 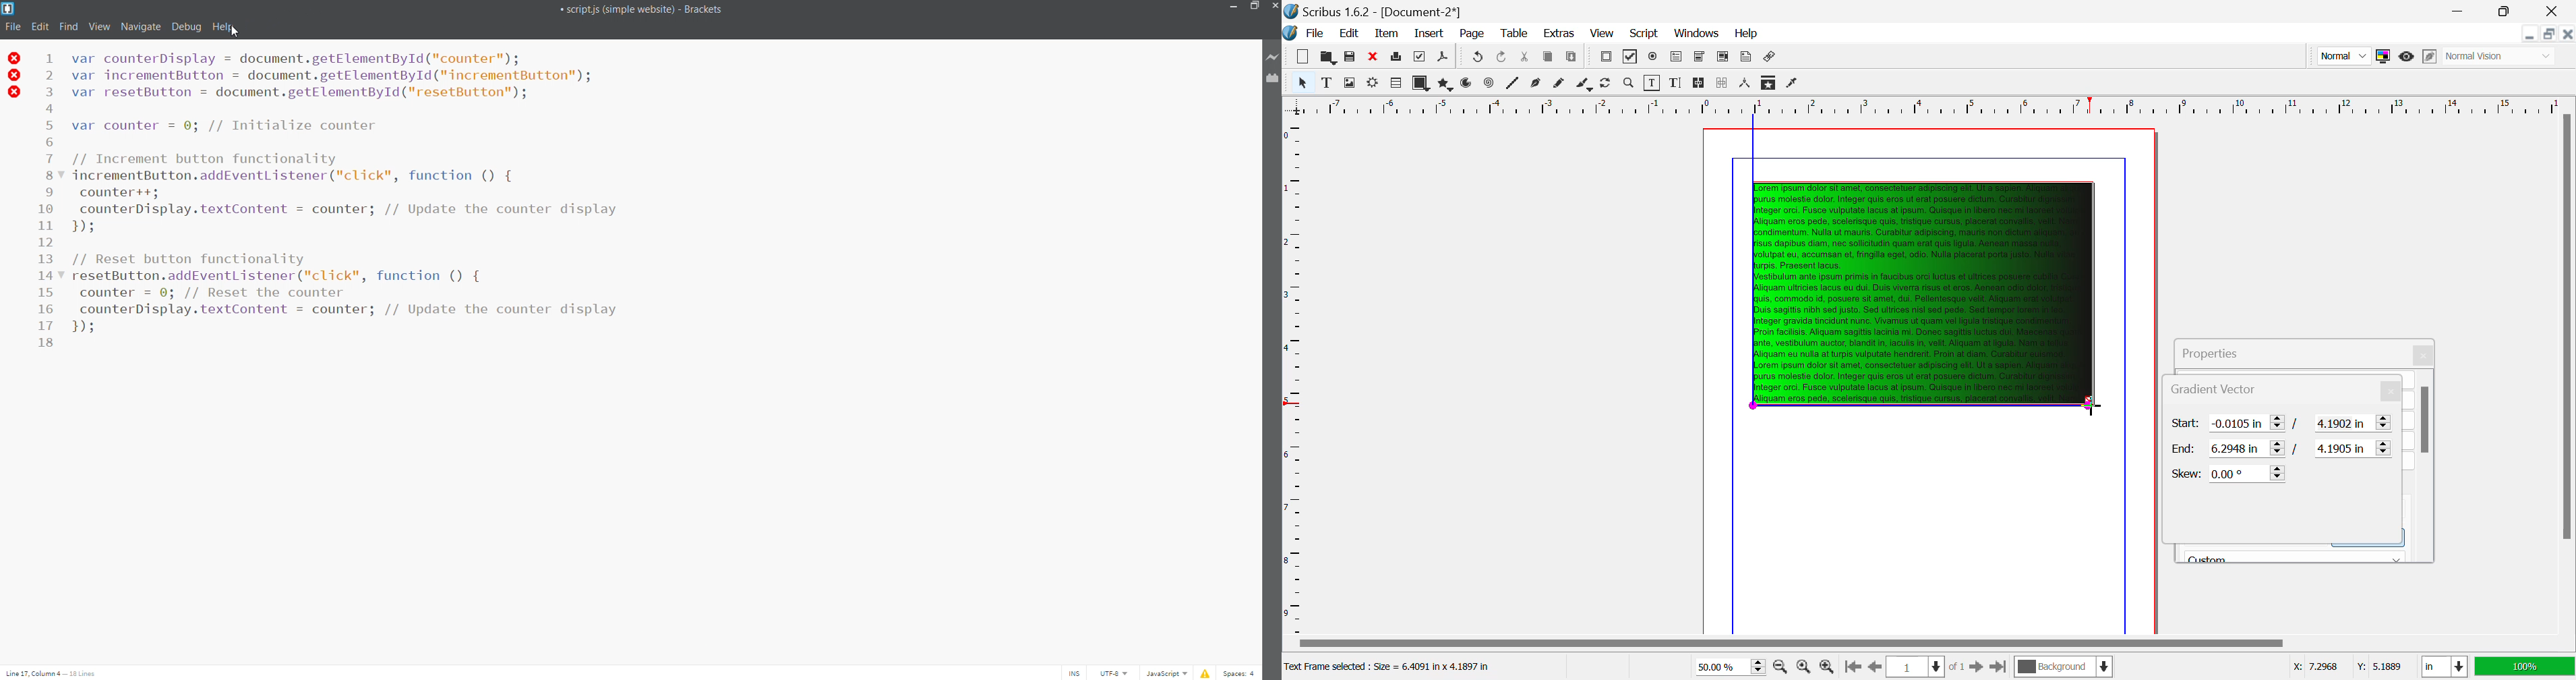 I want to click on Skew, so click(x=2229, y=473).